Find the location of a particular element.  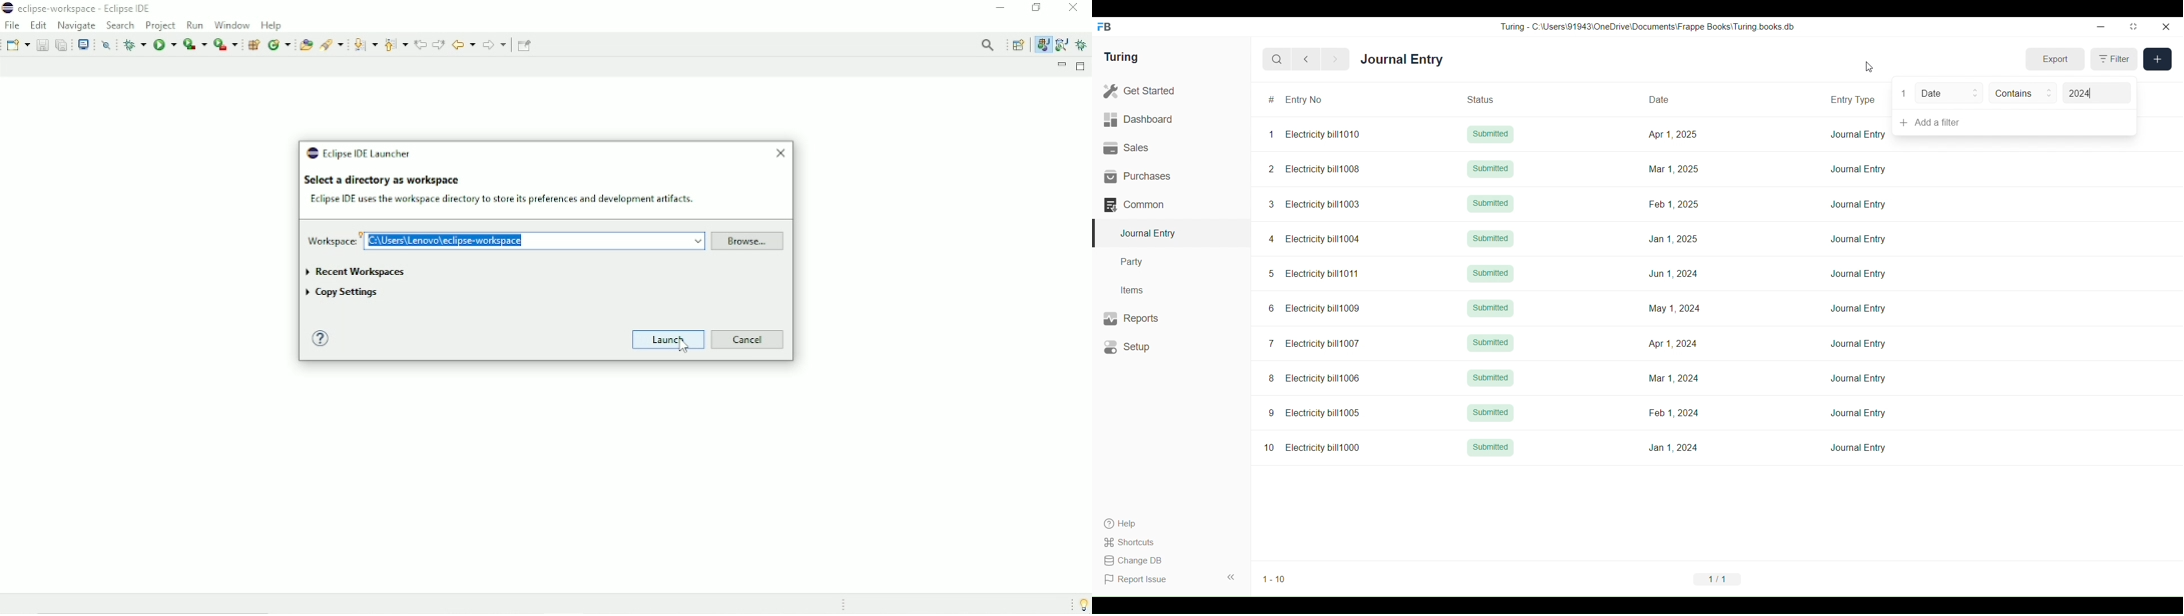

Items is located at coordinates (1172, 291).